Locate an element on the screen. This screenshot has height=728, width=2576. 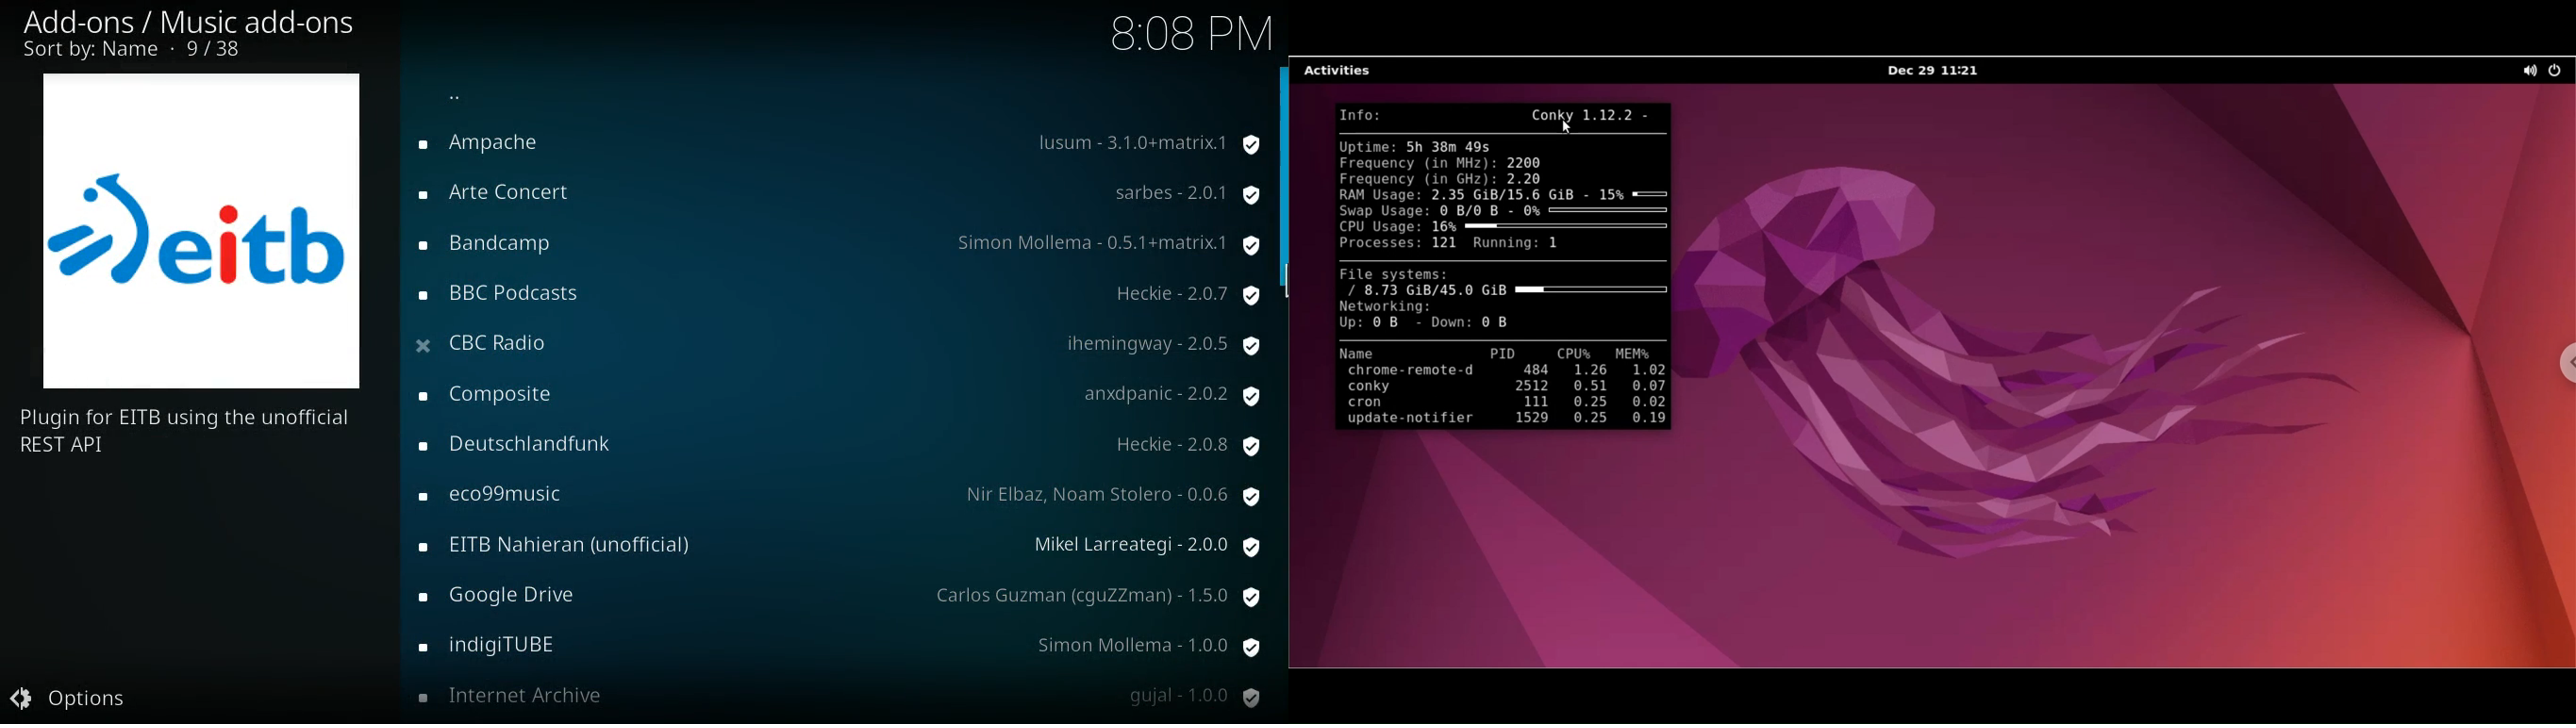
provide is located at coordinates (1095, 595).